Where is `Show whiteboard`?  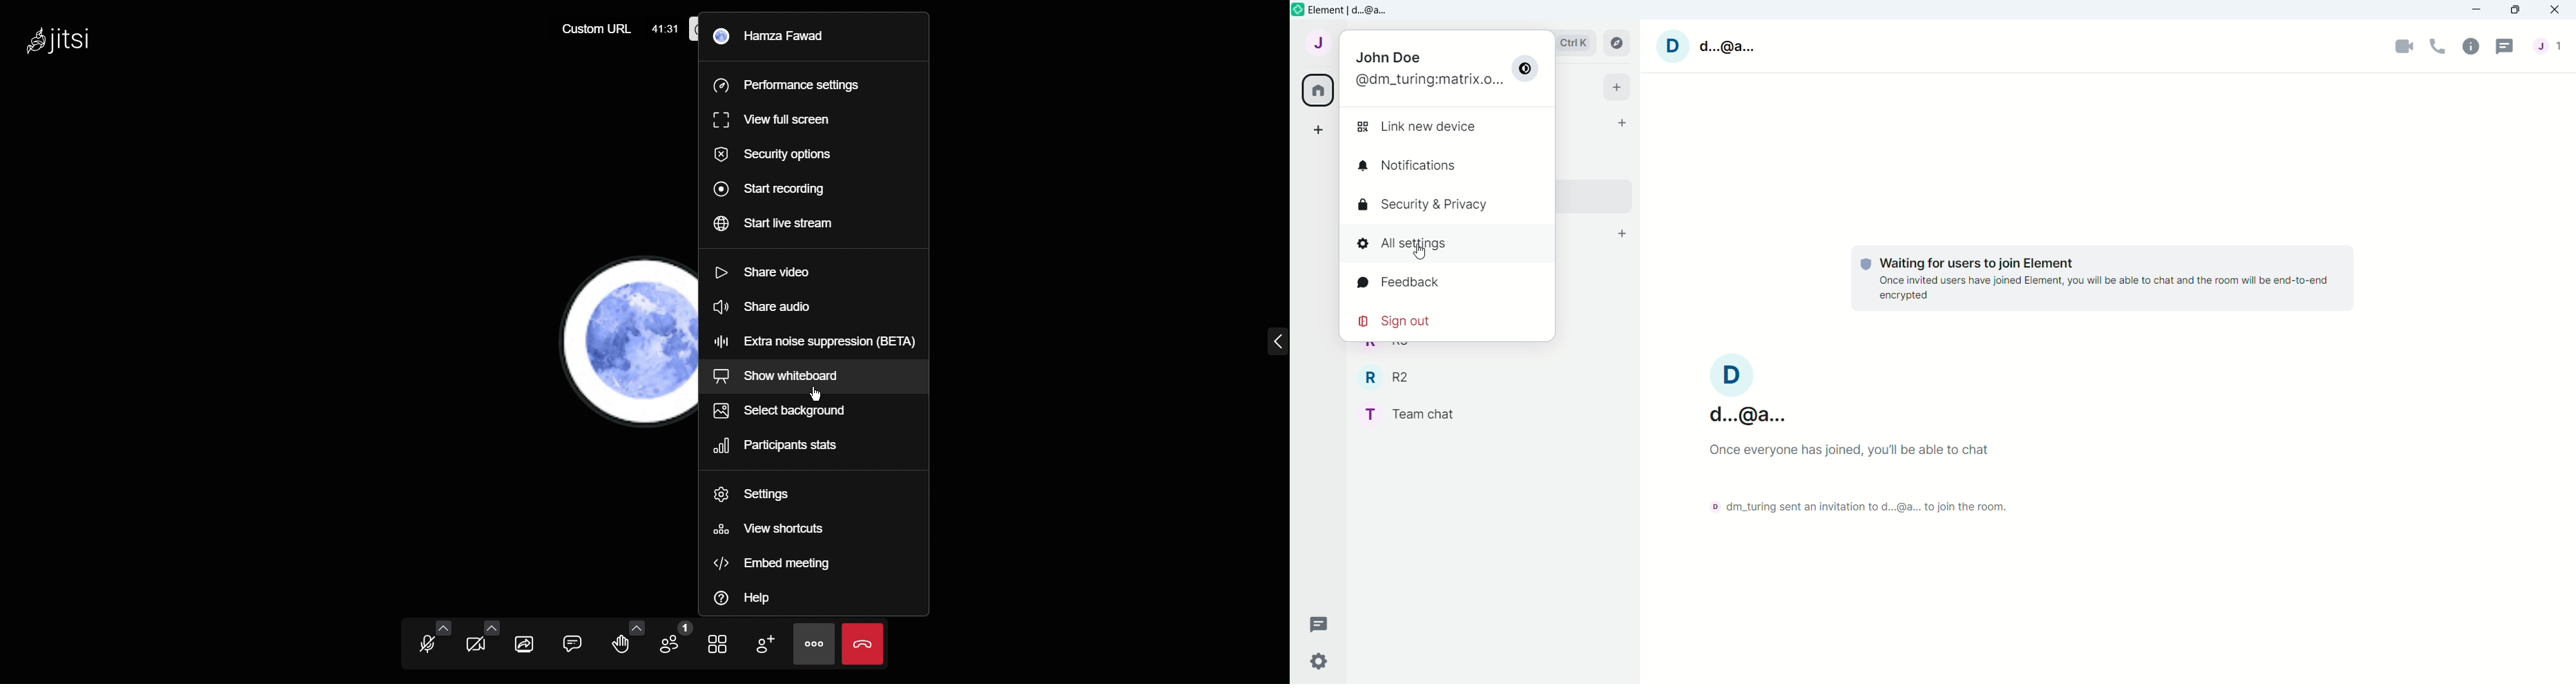
Show whiteboard is located at coordinates (790, 377).